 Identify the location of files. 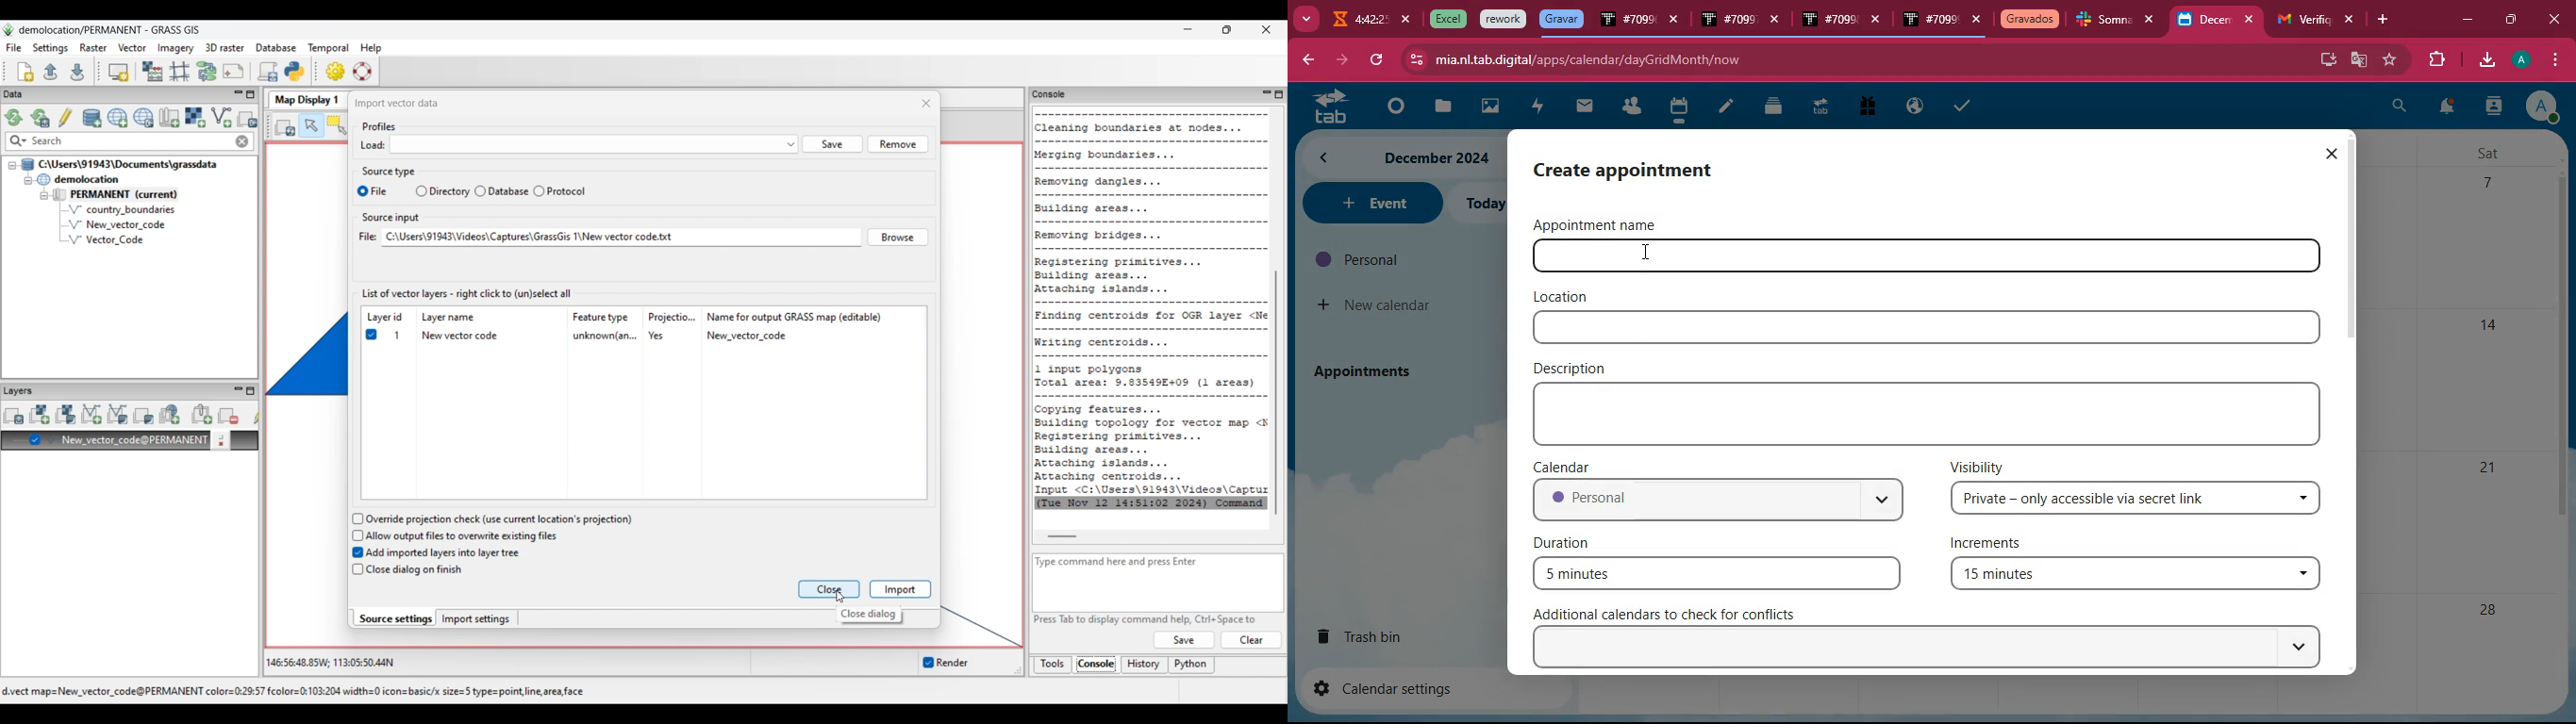
(1775, 106).